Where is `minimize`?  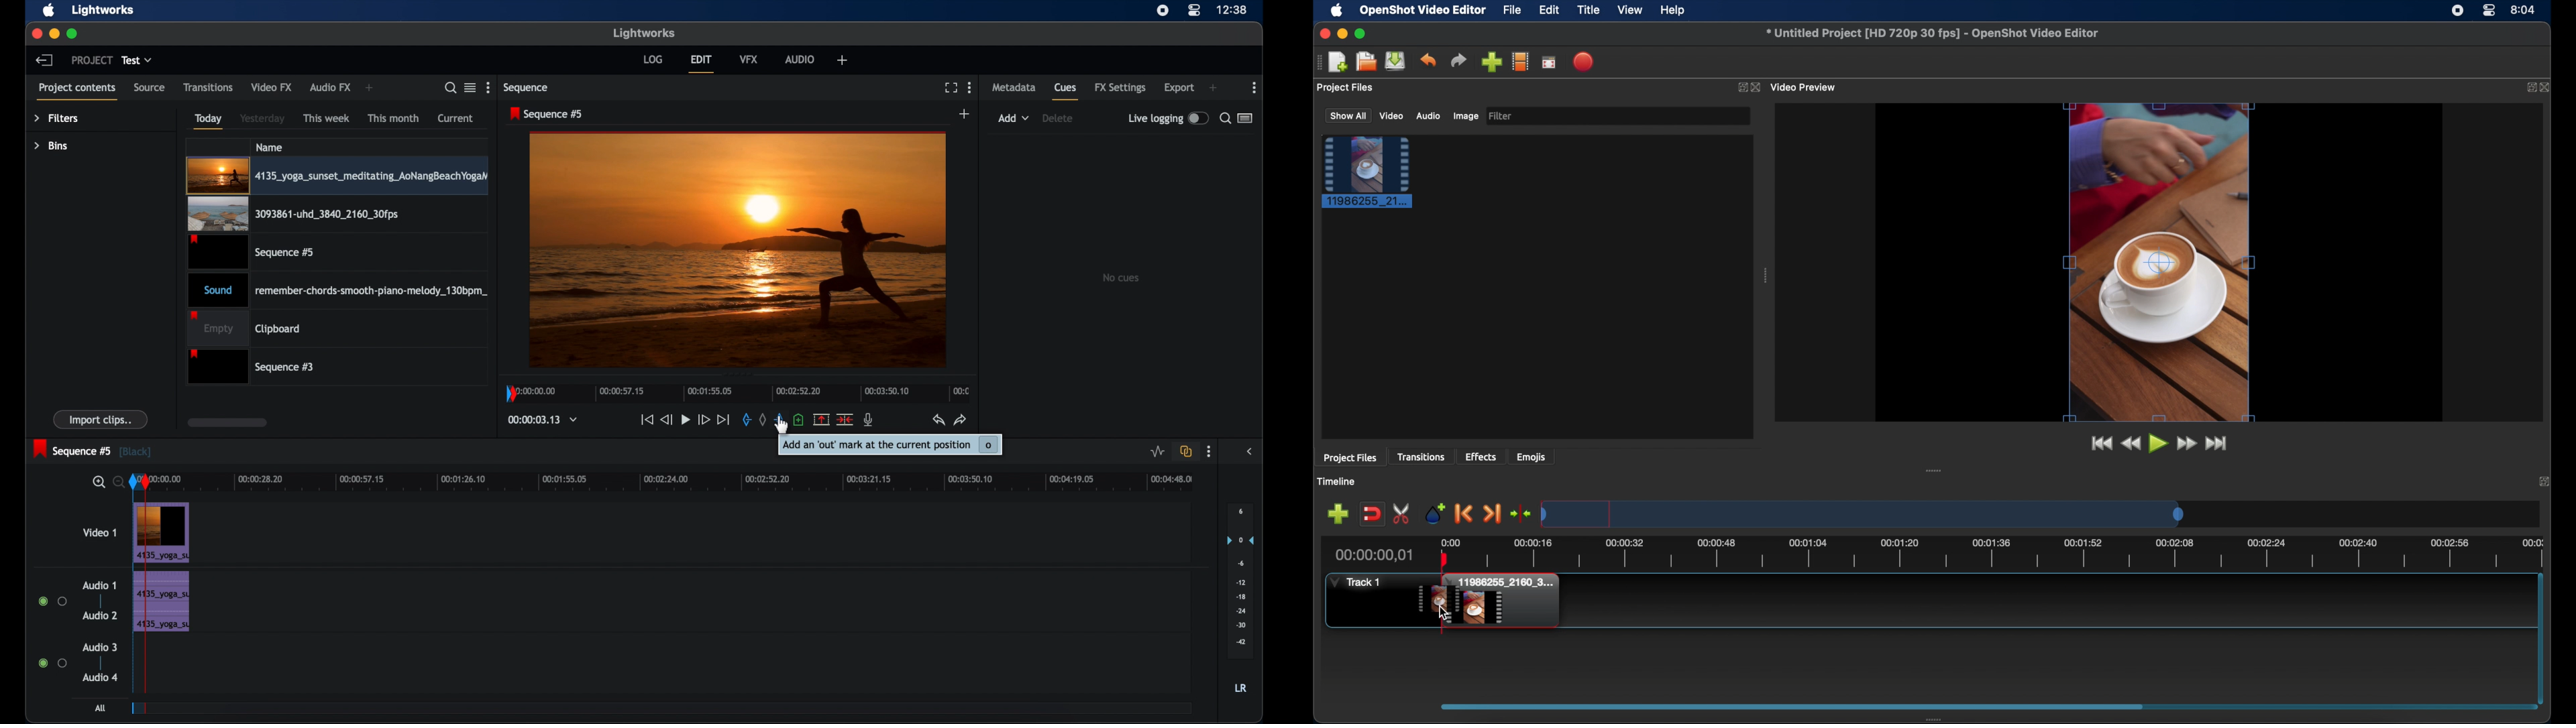 minimize is located at coordinates (55, 34).